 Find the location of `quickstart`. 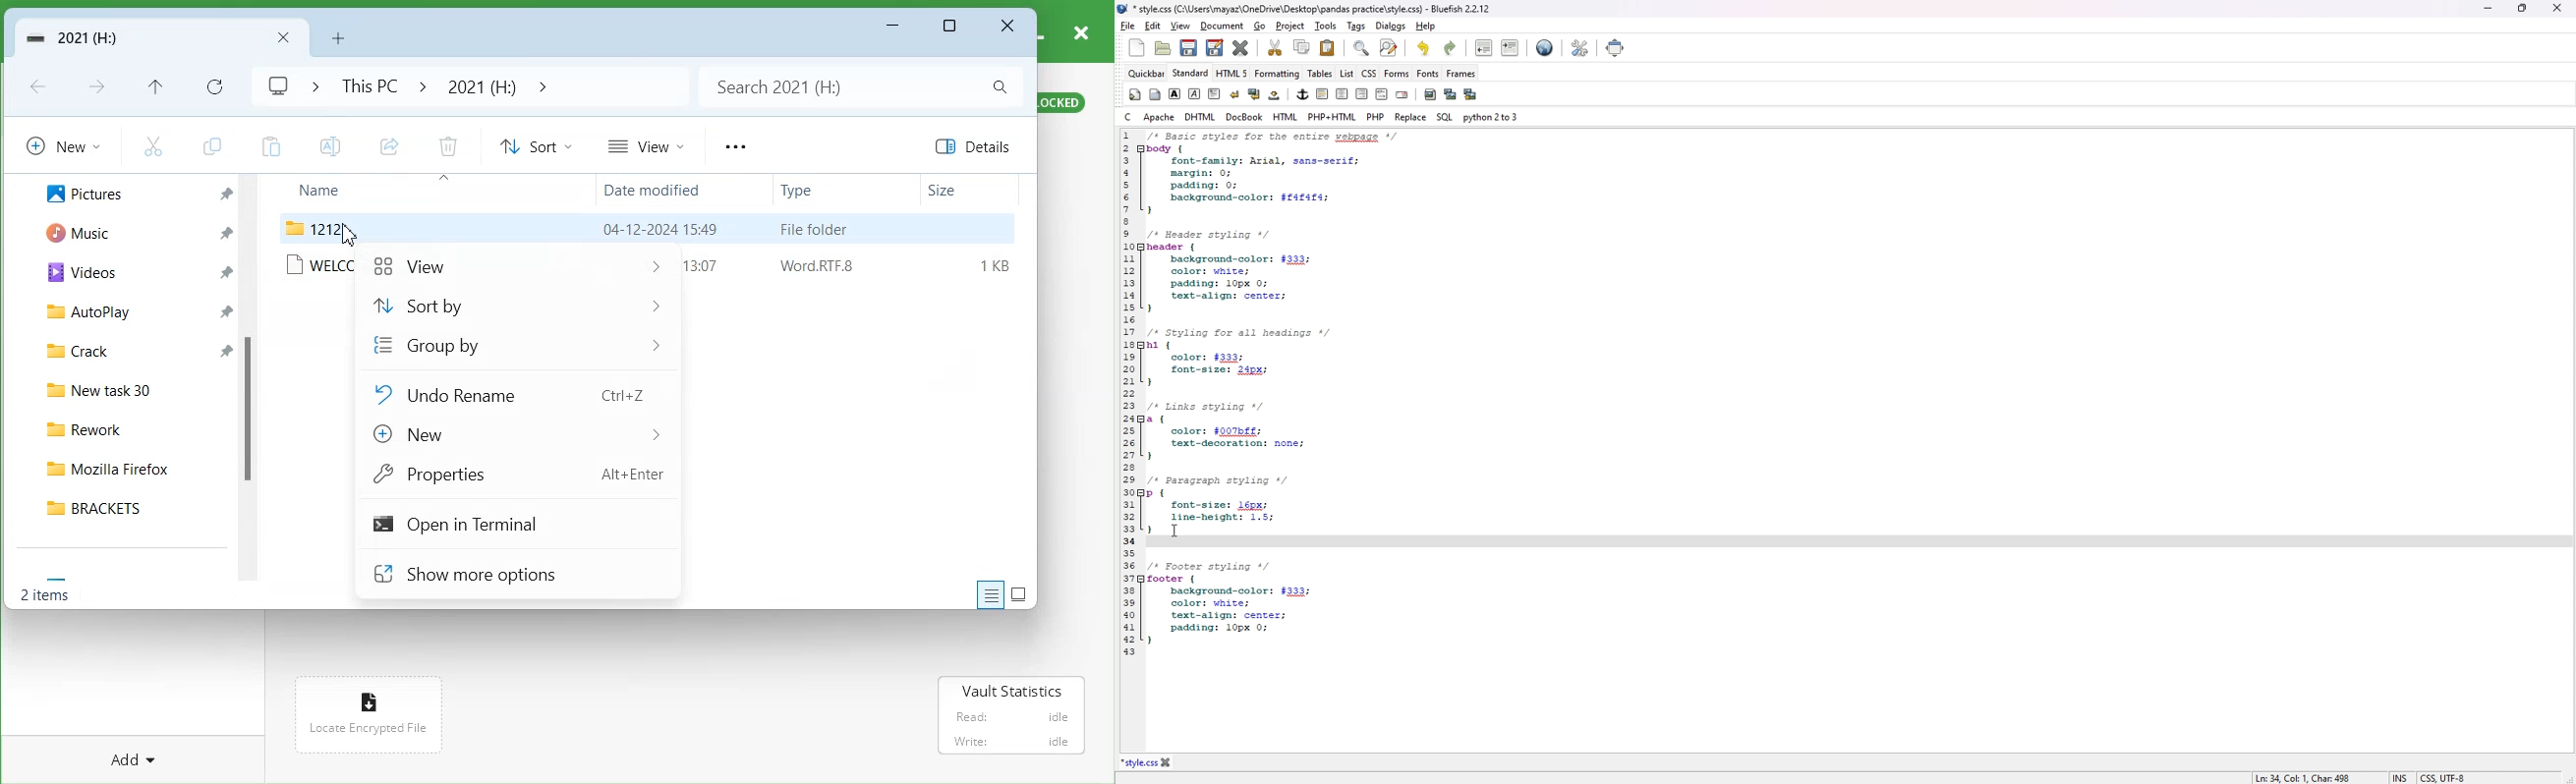

quickstart is located at coordinates (1135, 94).